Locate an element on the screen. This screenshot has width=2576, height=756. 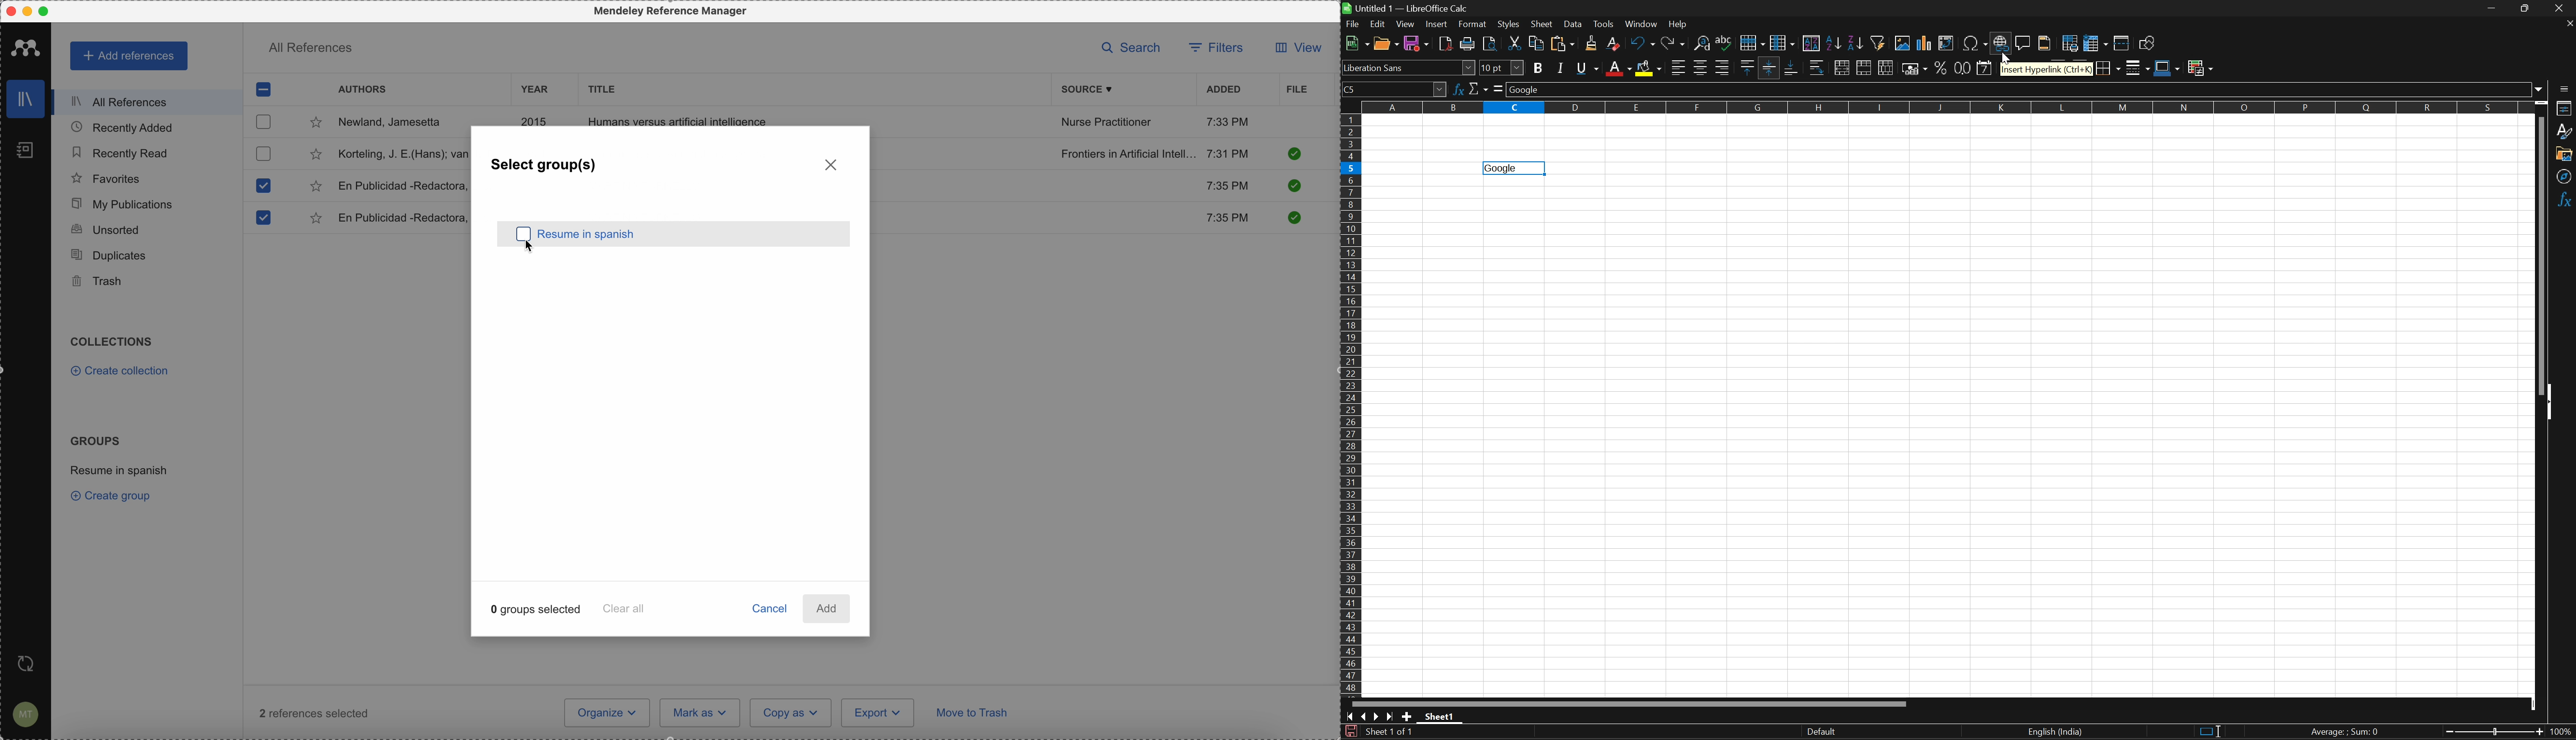
2 reference selected is located at coordinates (314, 713).